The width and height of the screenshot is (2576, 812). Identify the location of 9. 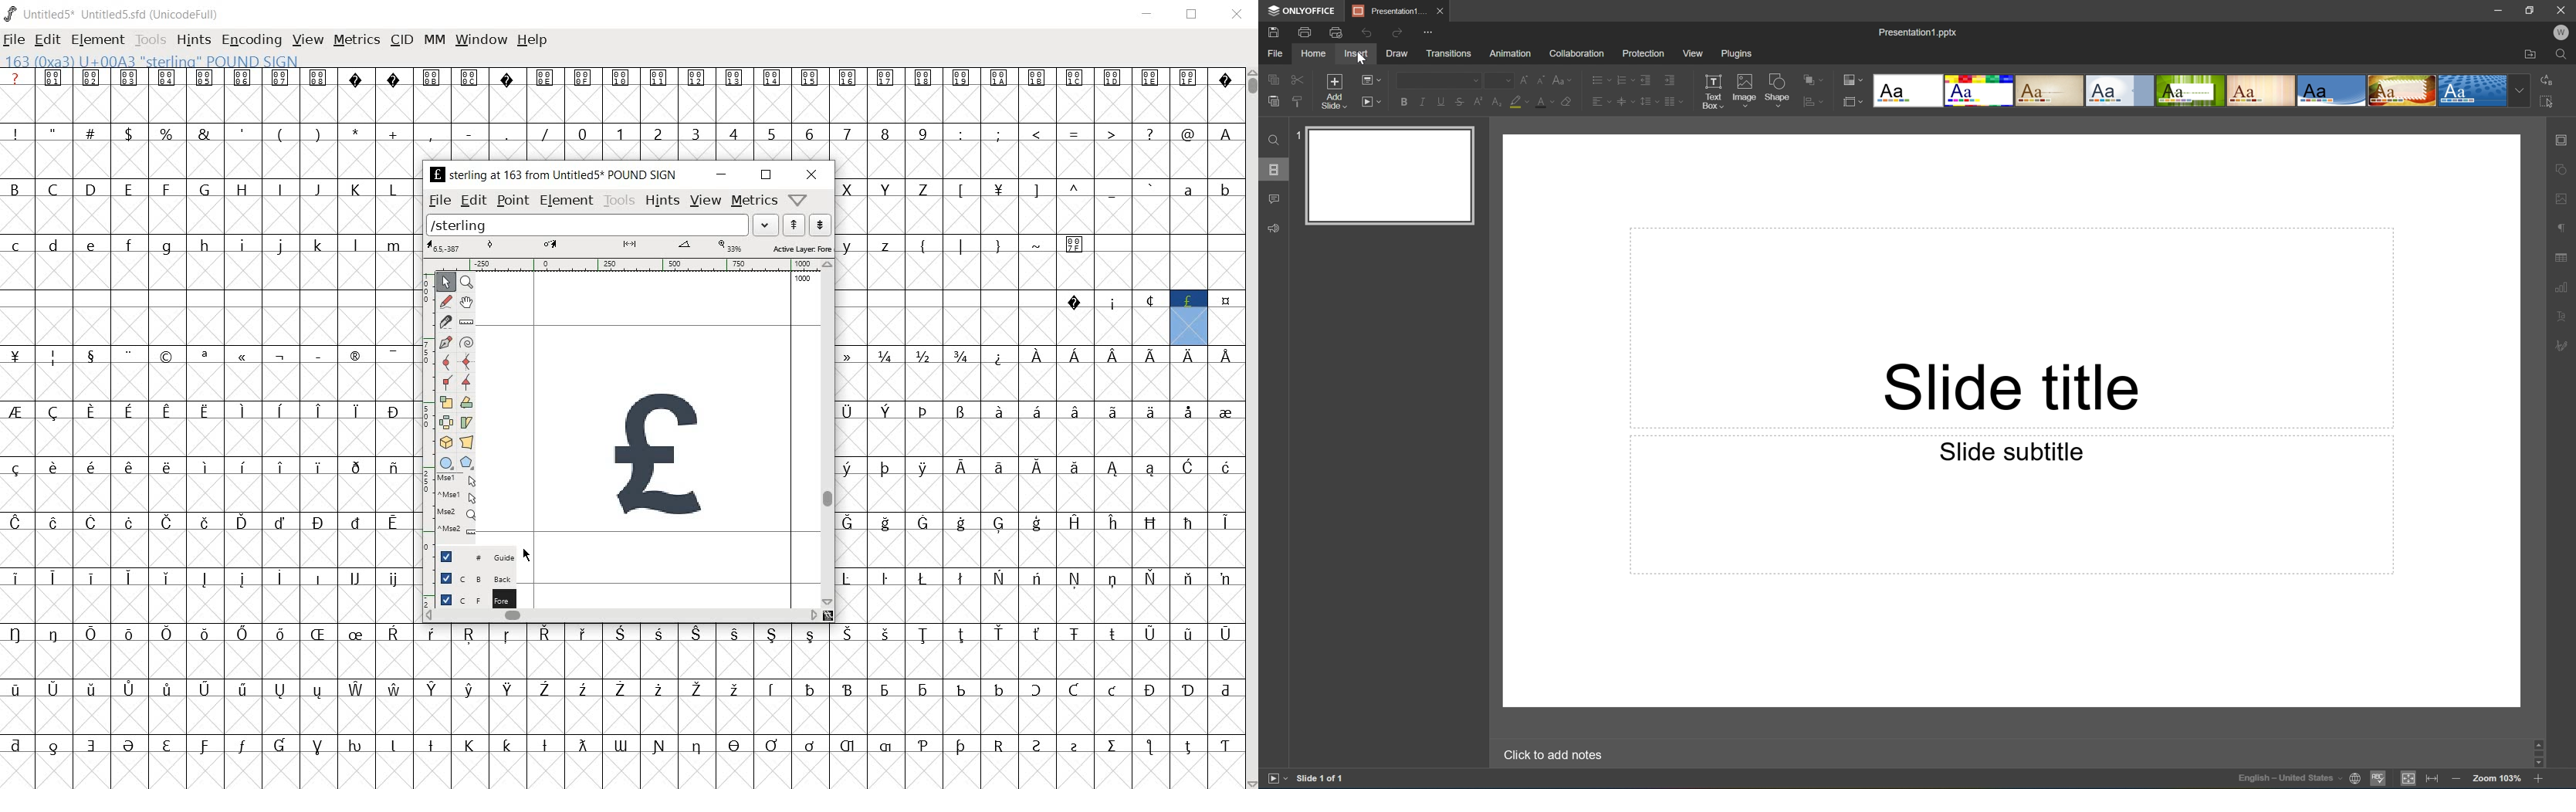
(922, 133).